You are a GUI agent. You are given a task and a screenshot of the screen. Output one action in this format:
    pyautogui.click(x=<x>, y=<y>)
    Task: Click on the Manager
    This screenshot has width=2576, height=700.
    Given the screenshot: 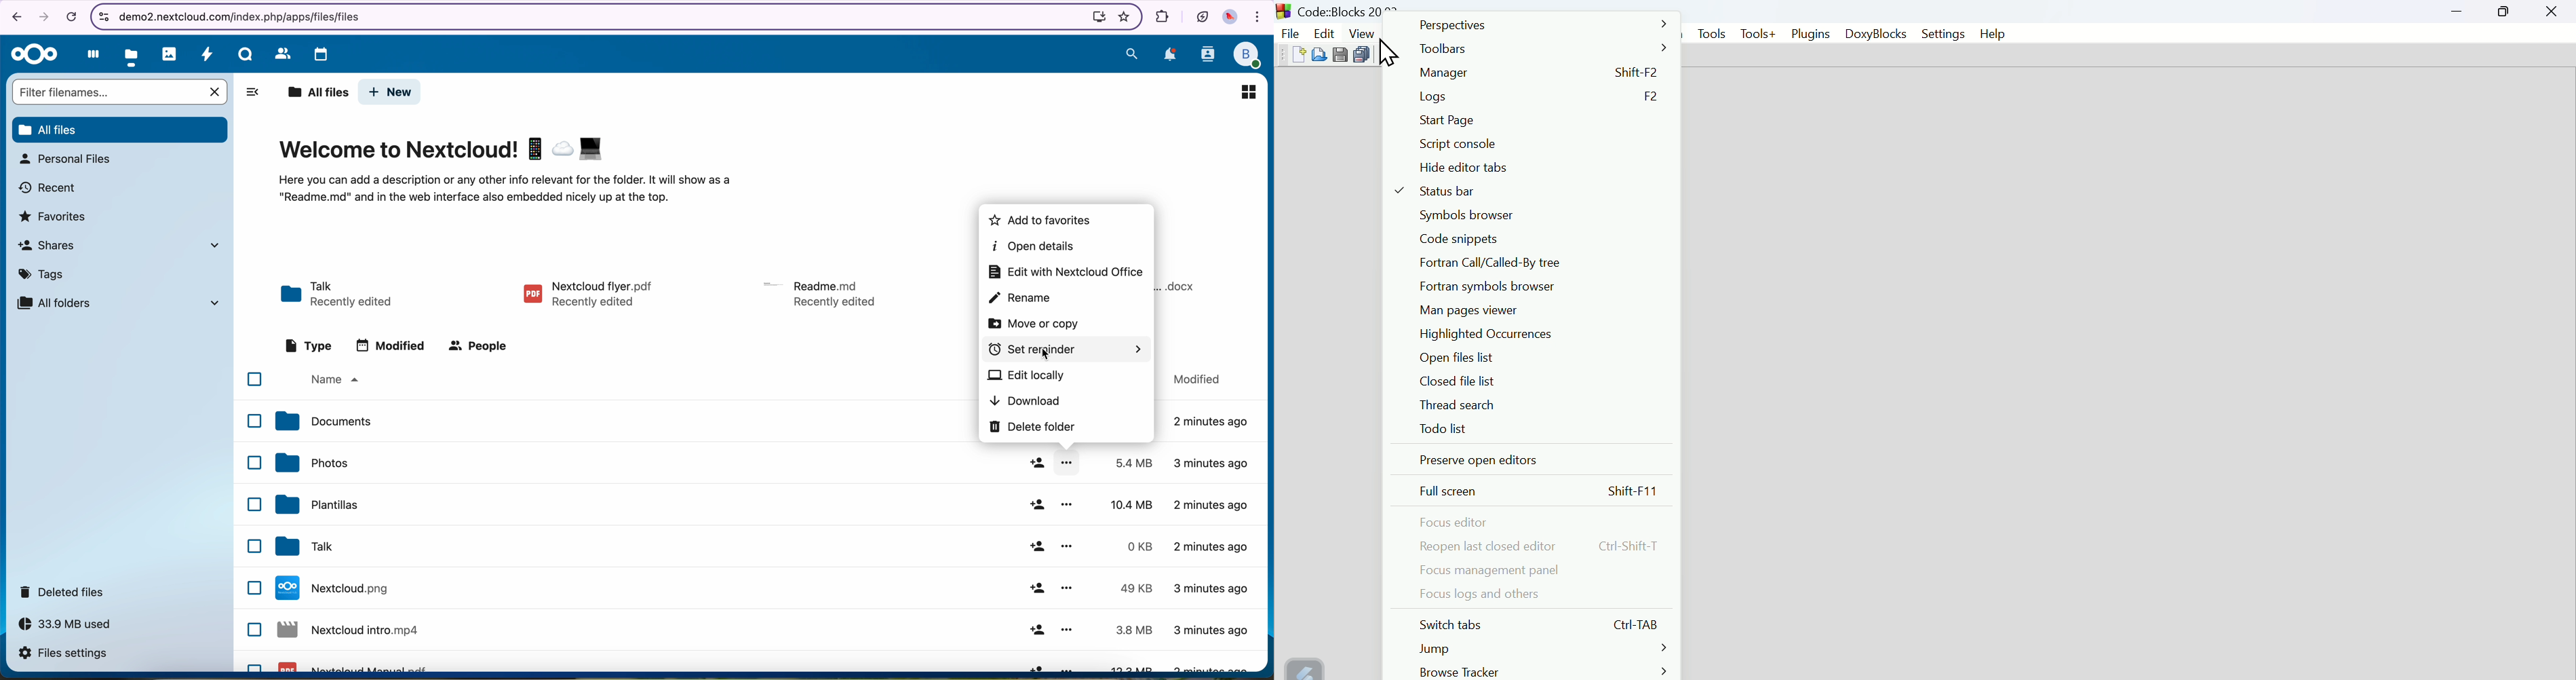 What is the action you would take?
    pyautogui.click(x=1538, y=73)
    